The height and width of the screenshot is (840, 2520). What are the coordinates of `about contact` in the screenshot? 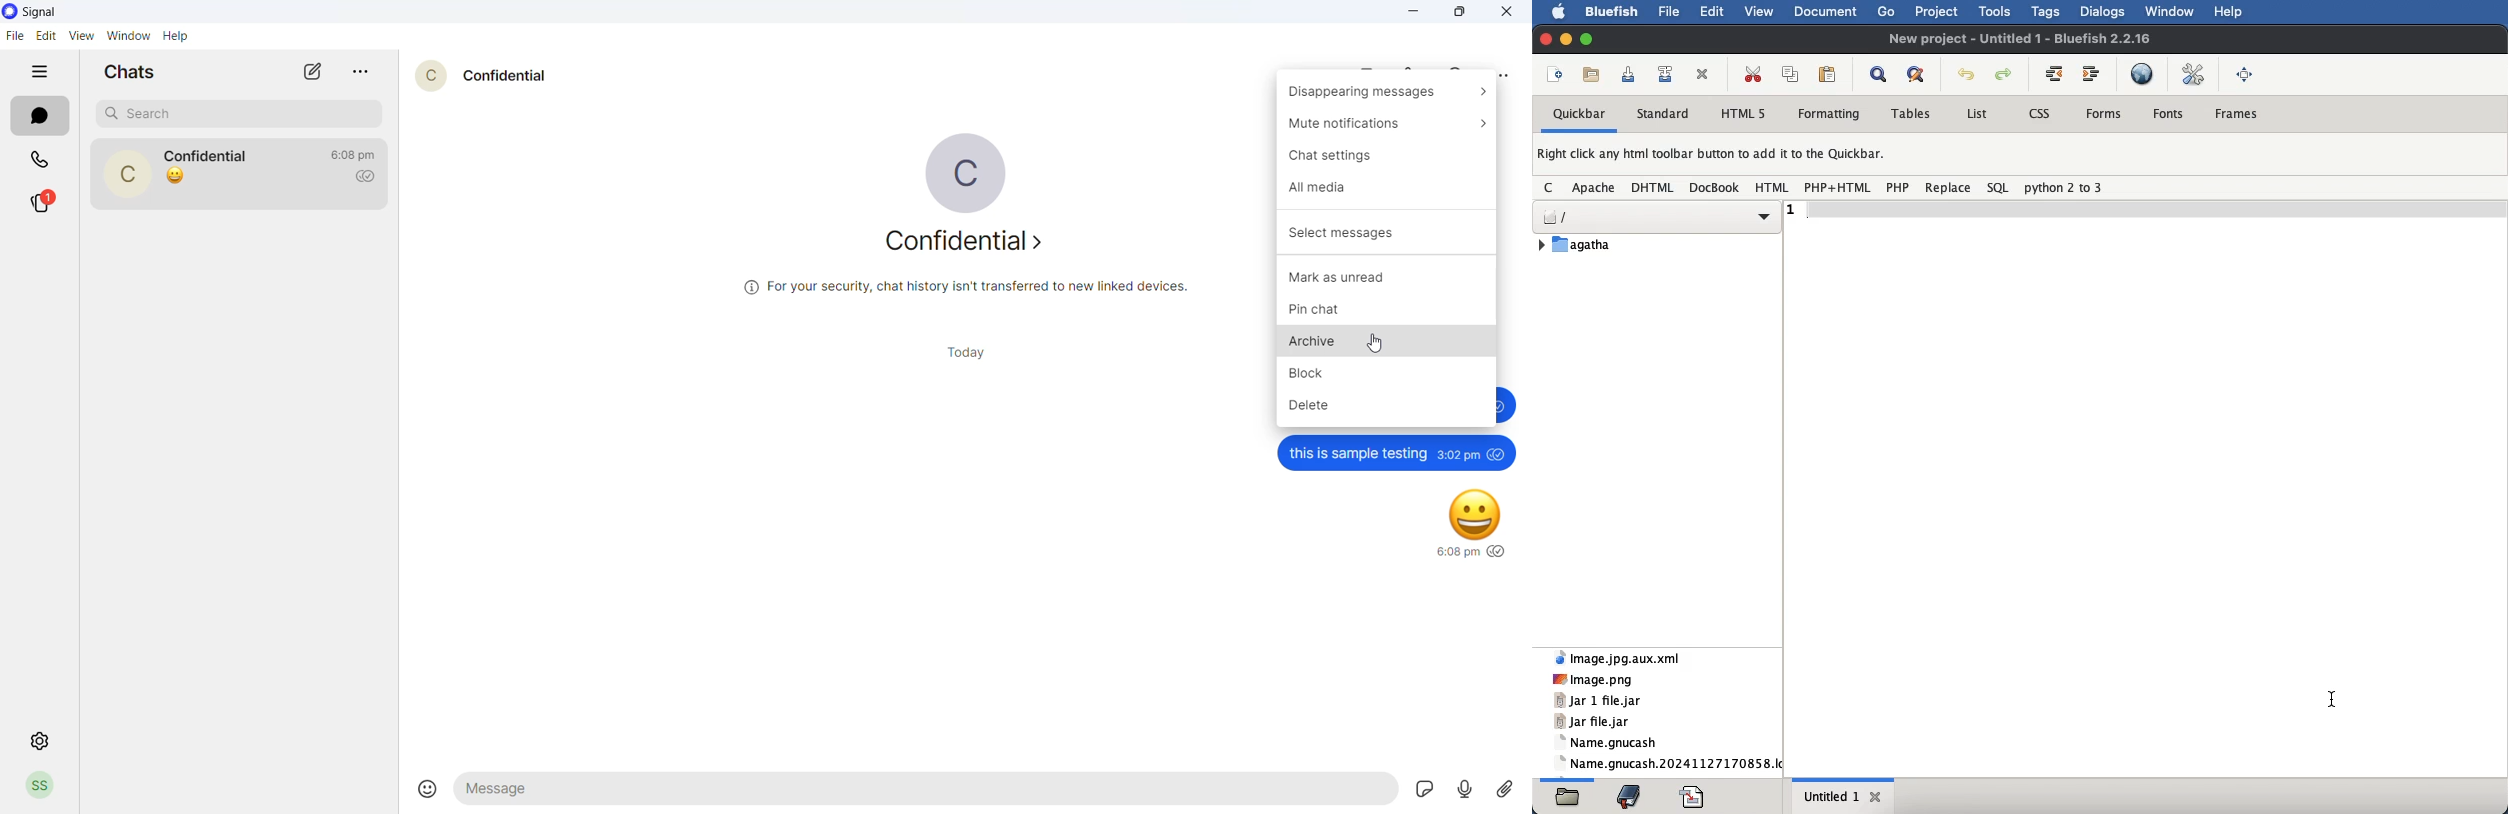 It's located at (963, 243).